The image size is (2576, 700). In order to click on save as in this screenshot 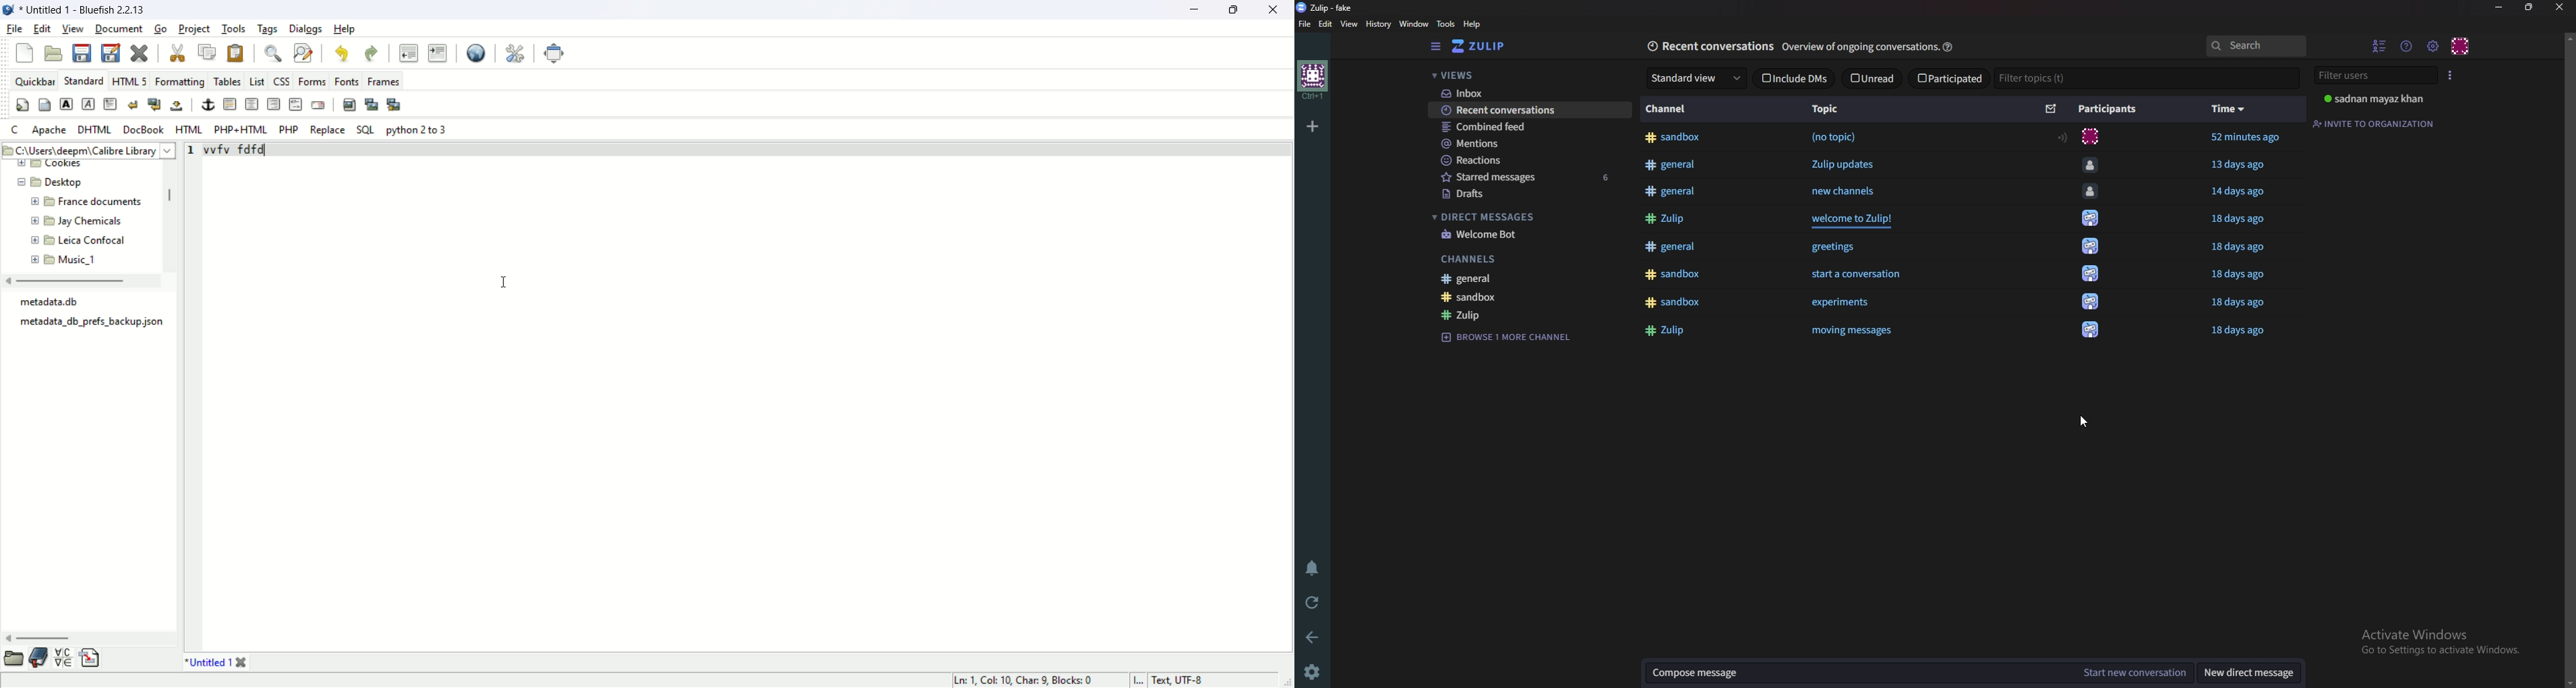, I will do `click(113, 53)`.